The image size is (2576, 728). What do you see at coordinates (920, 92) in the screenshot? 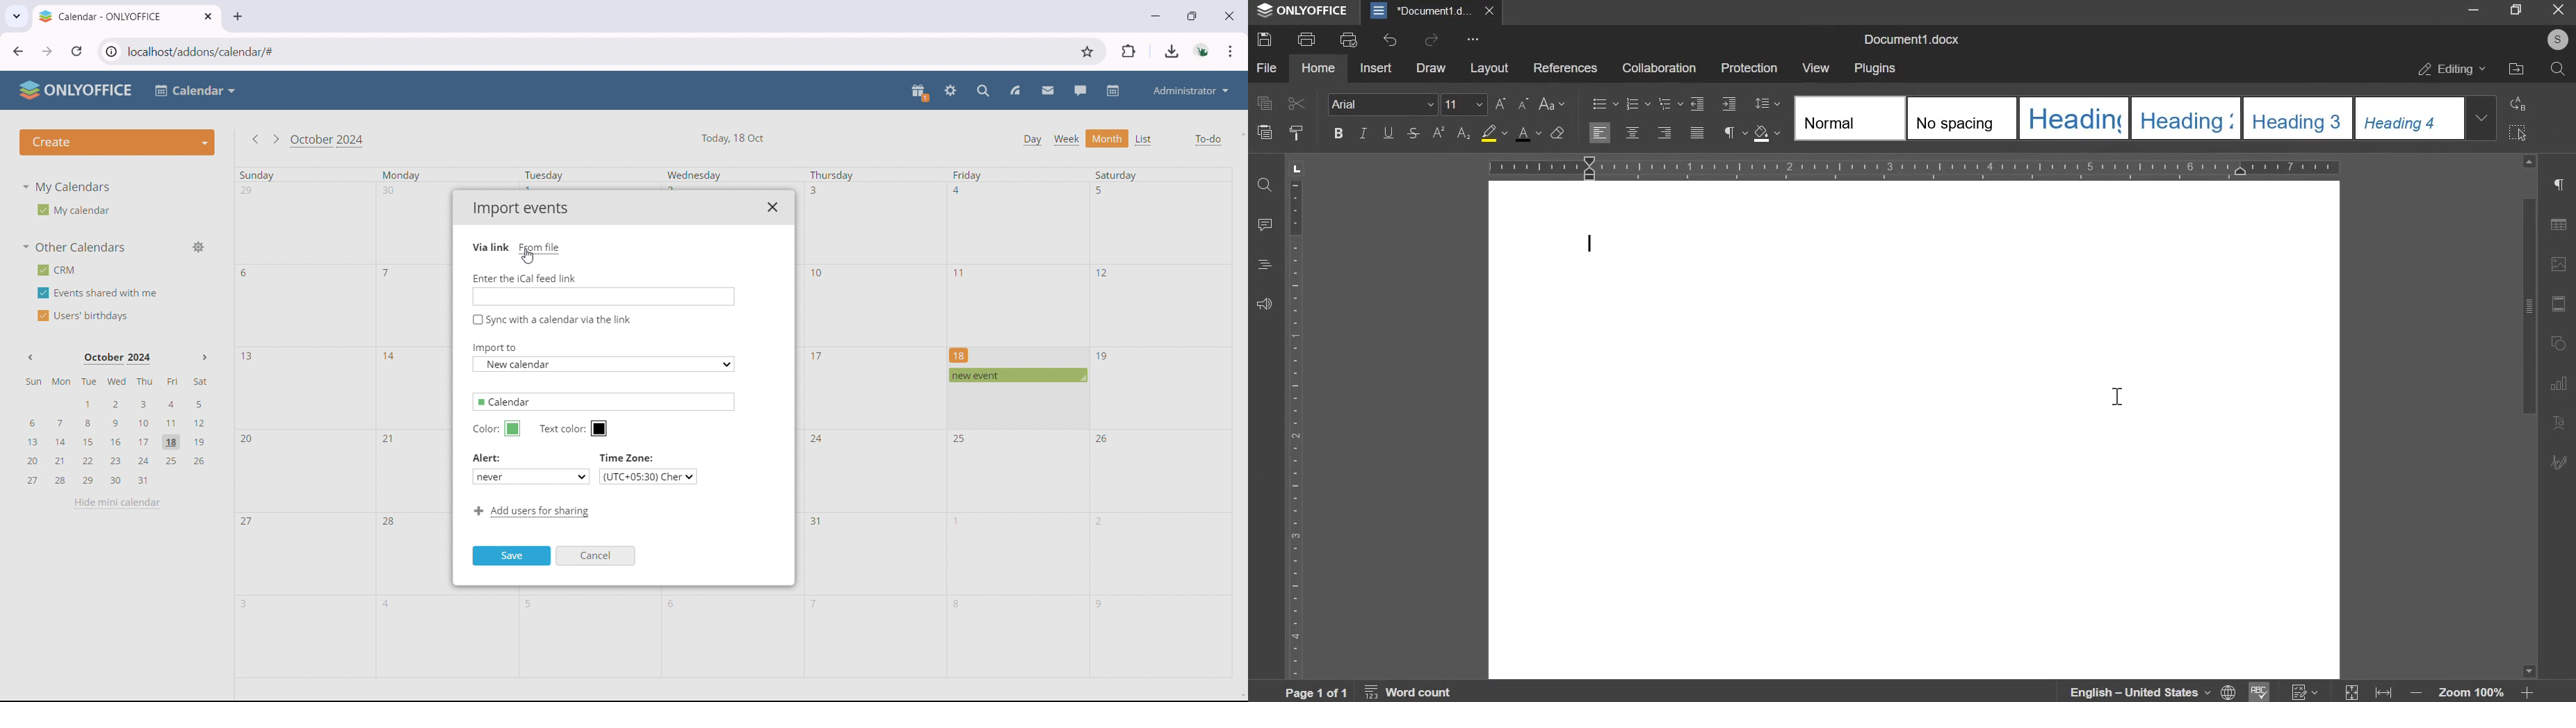
I see `present` at bounding box center [920, 92].